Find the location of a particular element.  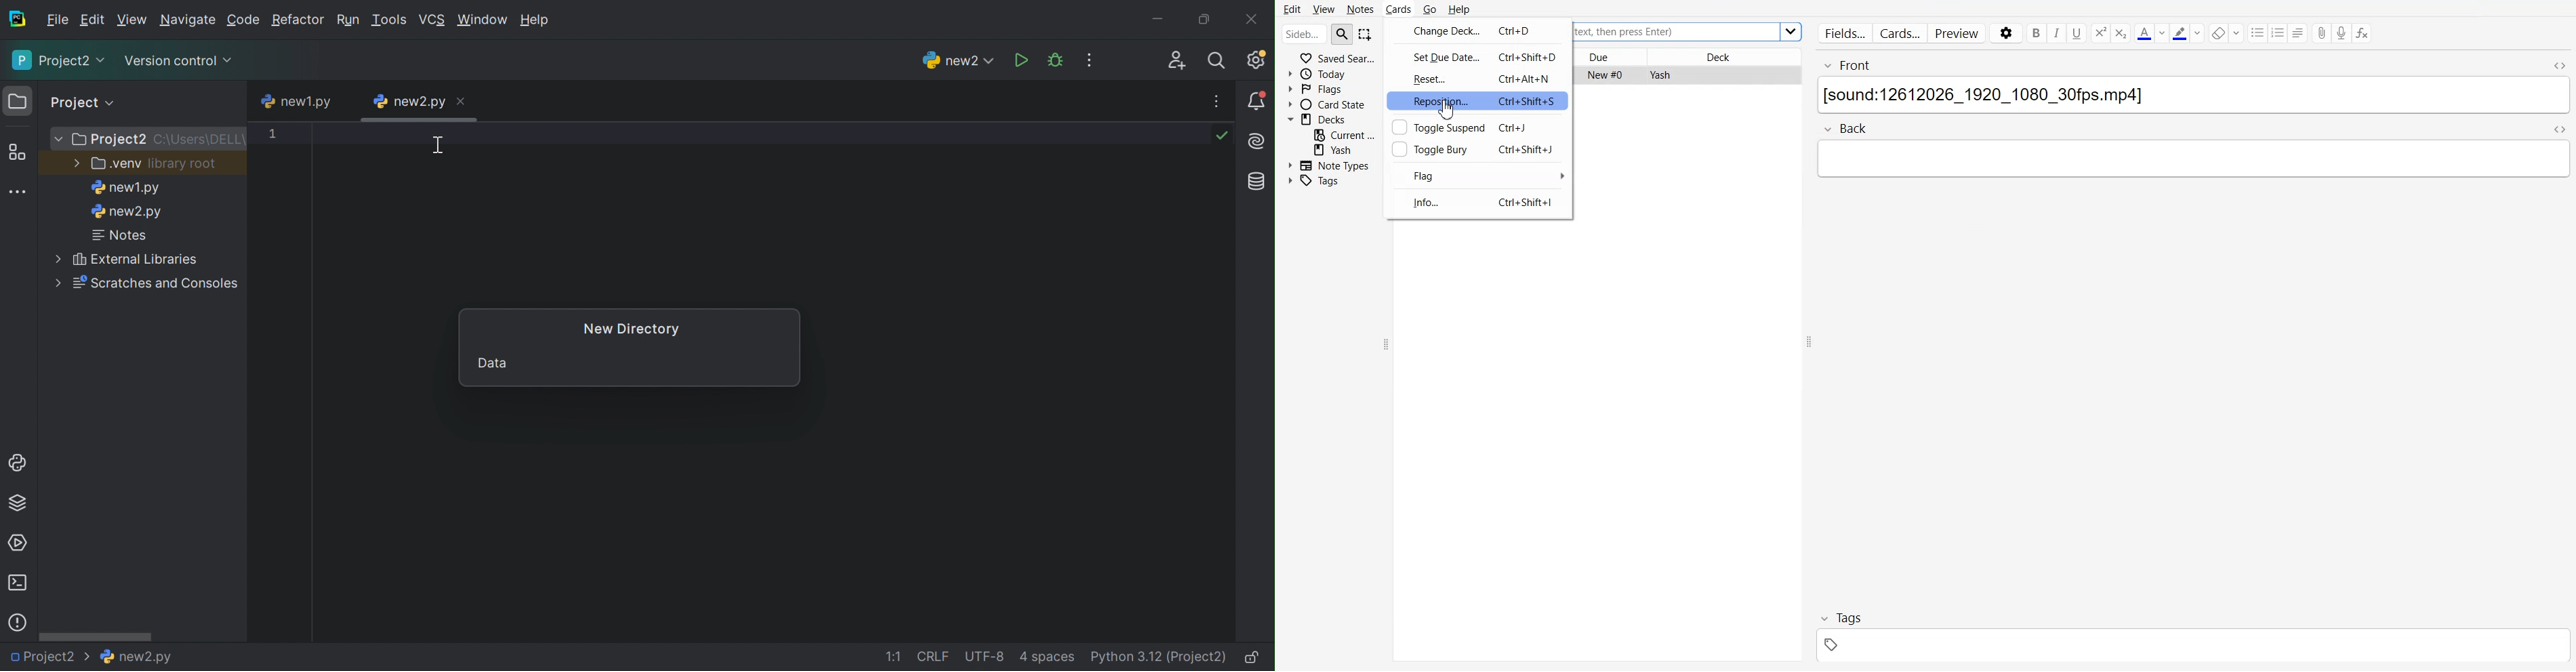

Reposition is located at coordinates (1430, 101).